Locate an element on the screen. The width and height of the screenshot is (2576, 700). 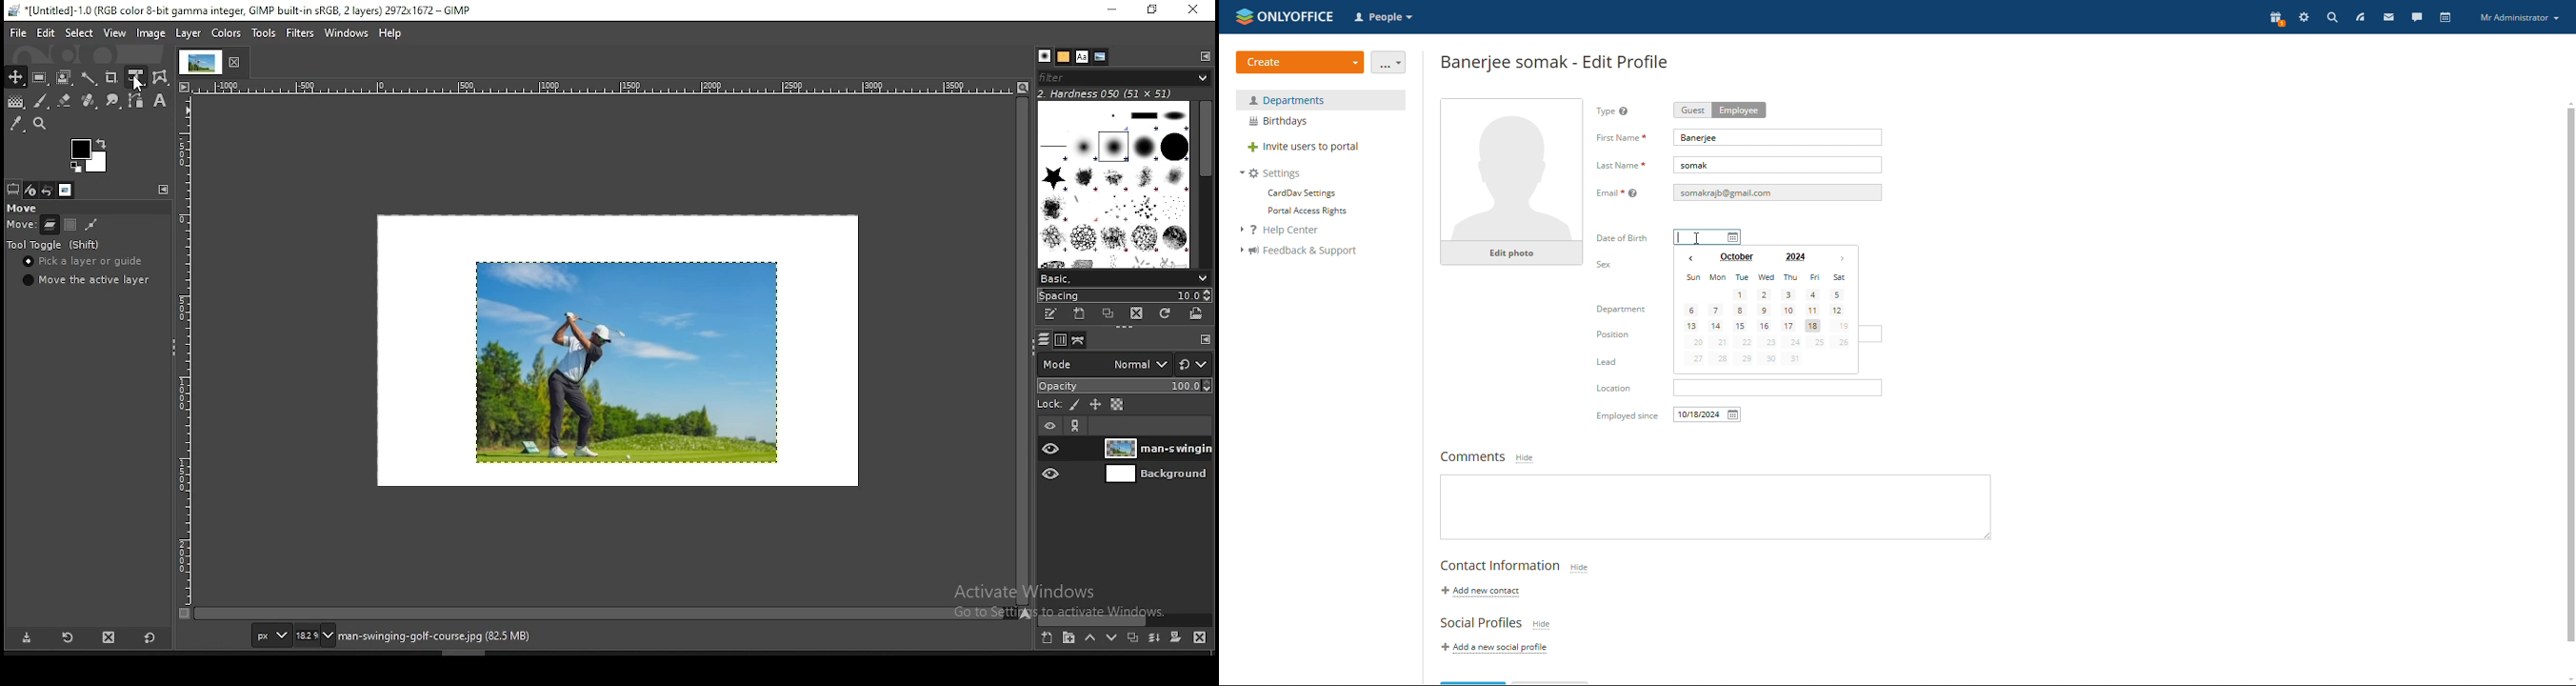
tool toggle is located at coordinates (54, 246).